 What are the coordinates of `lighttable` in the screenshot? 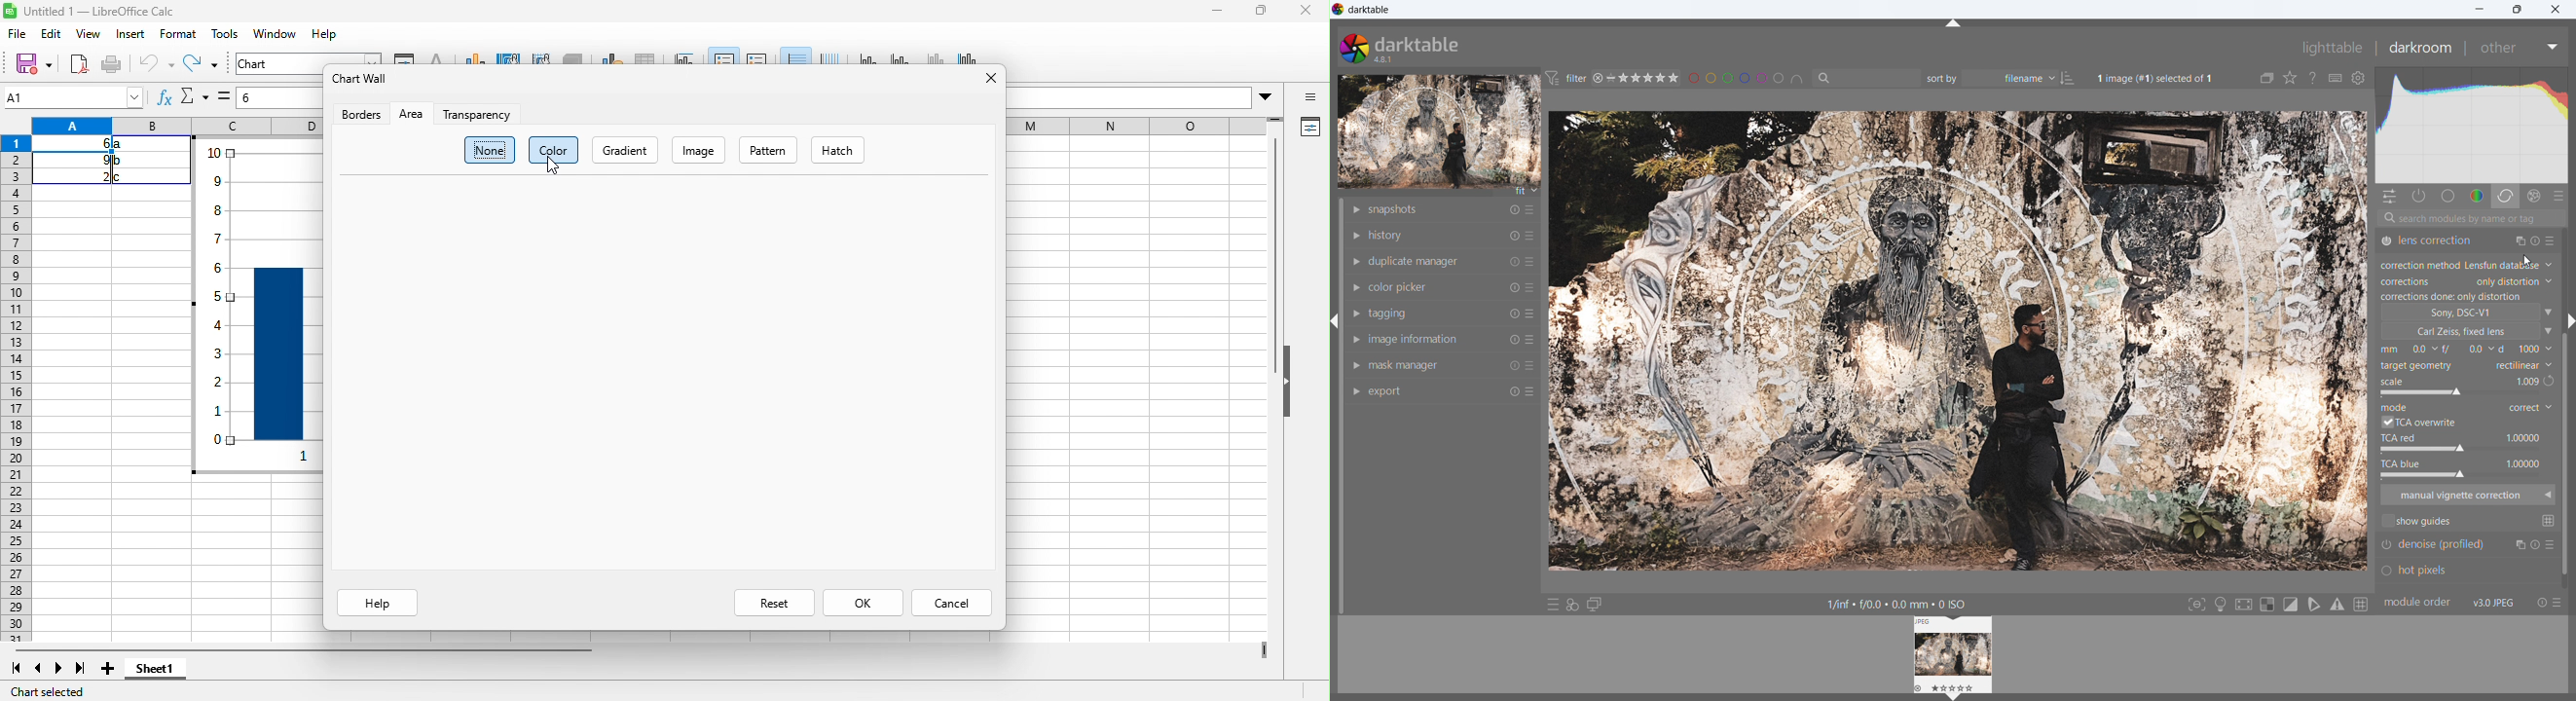 It's located at (2333, 47).